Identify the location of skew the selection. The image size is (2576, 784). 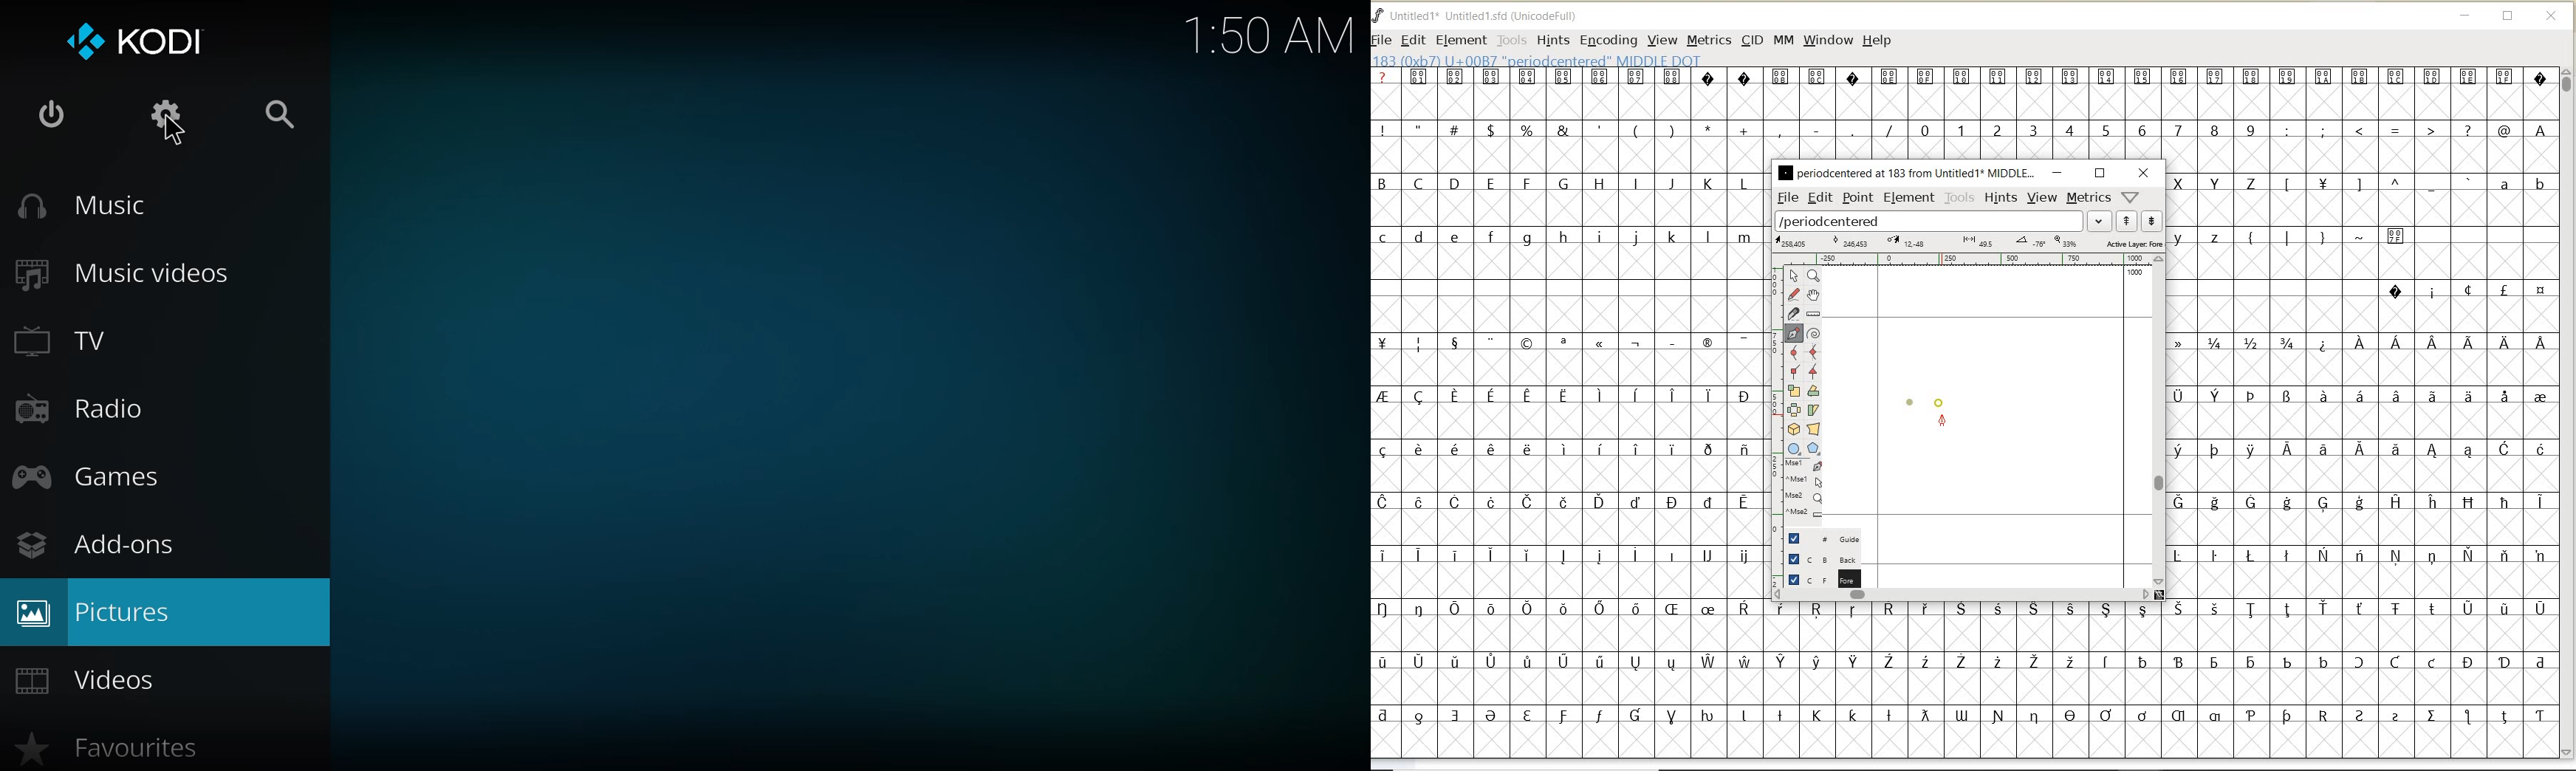
(1814, 408).